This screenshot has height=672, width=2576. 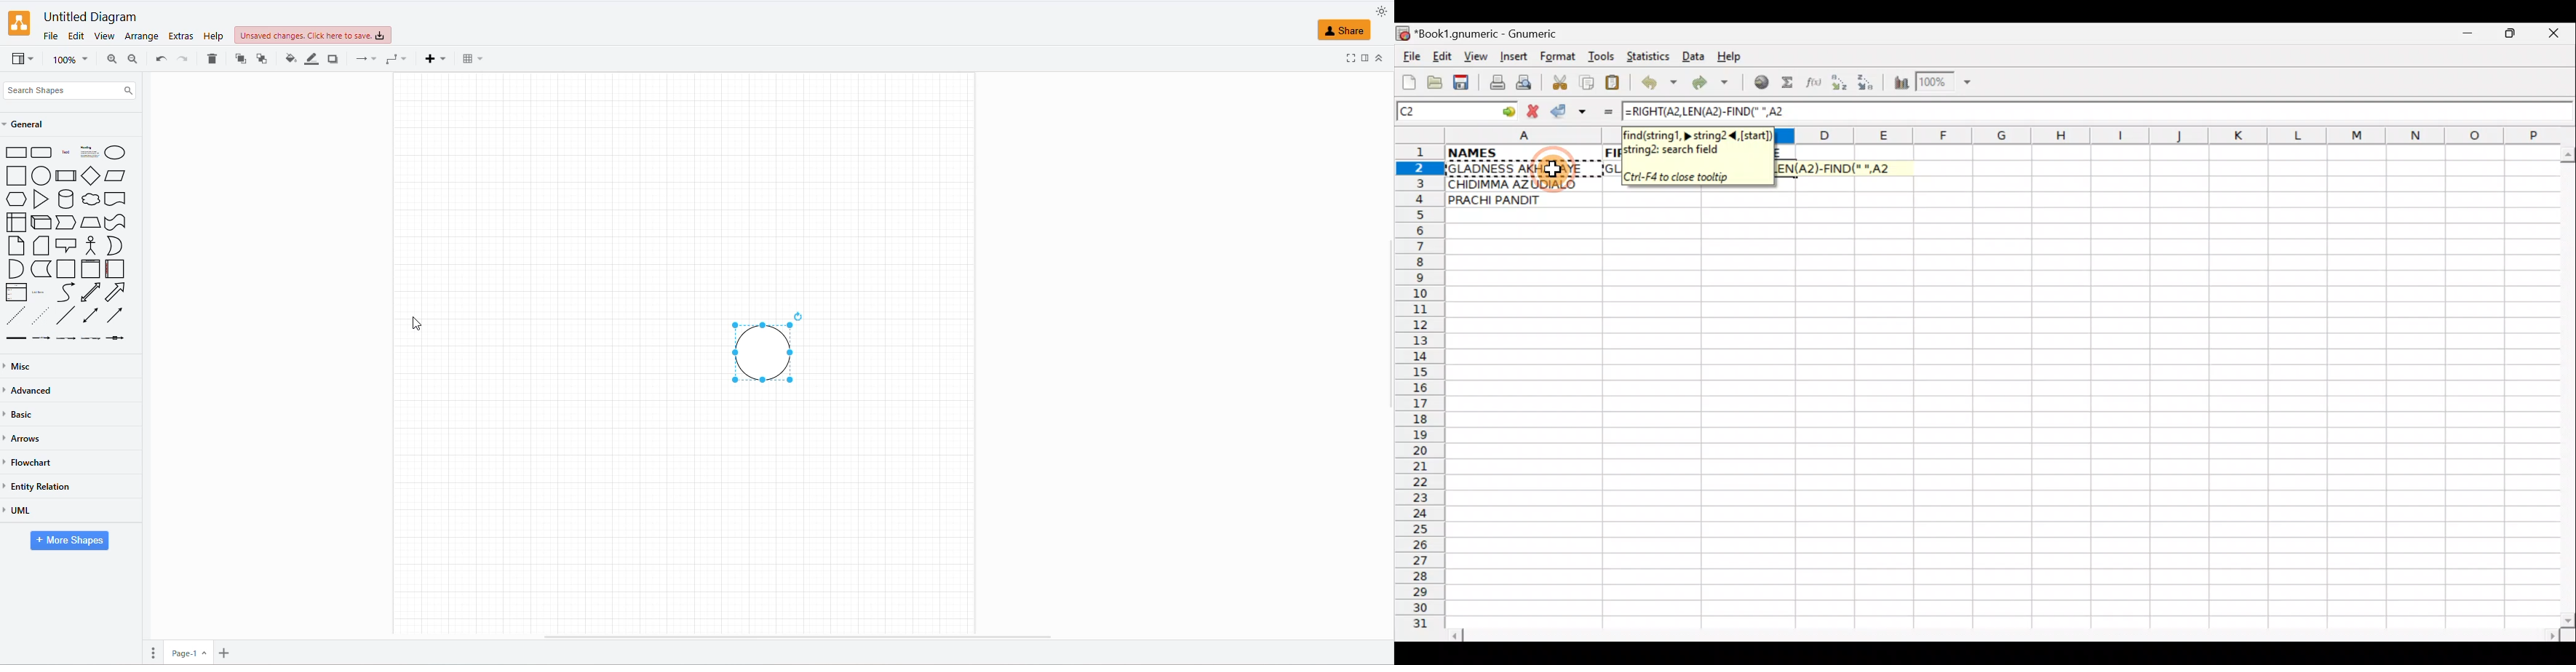 I want to click on DIAMOND, so click(x=89, y=176).